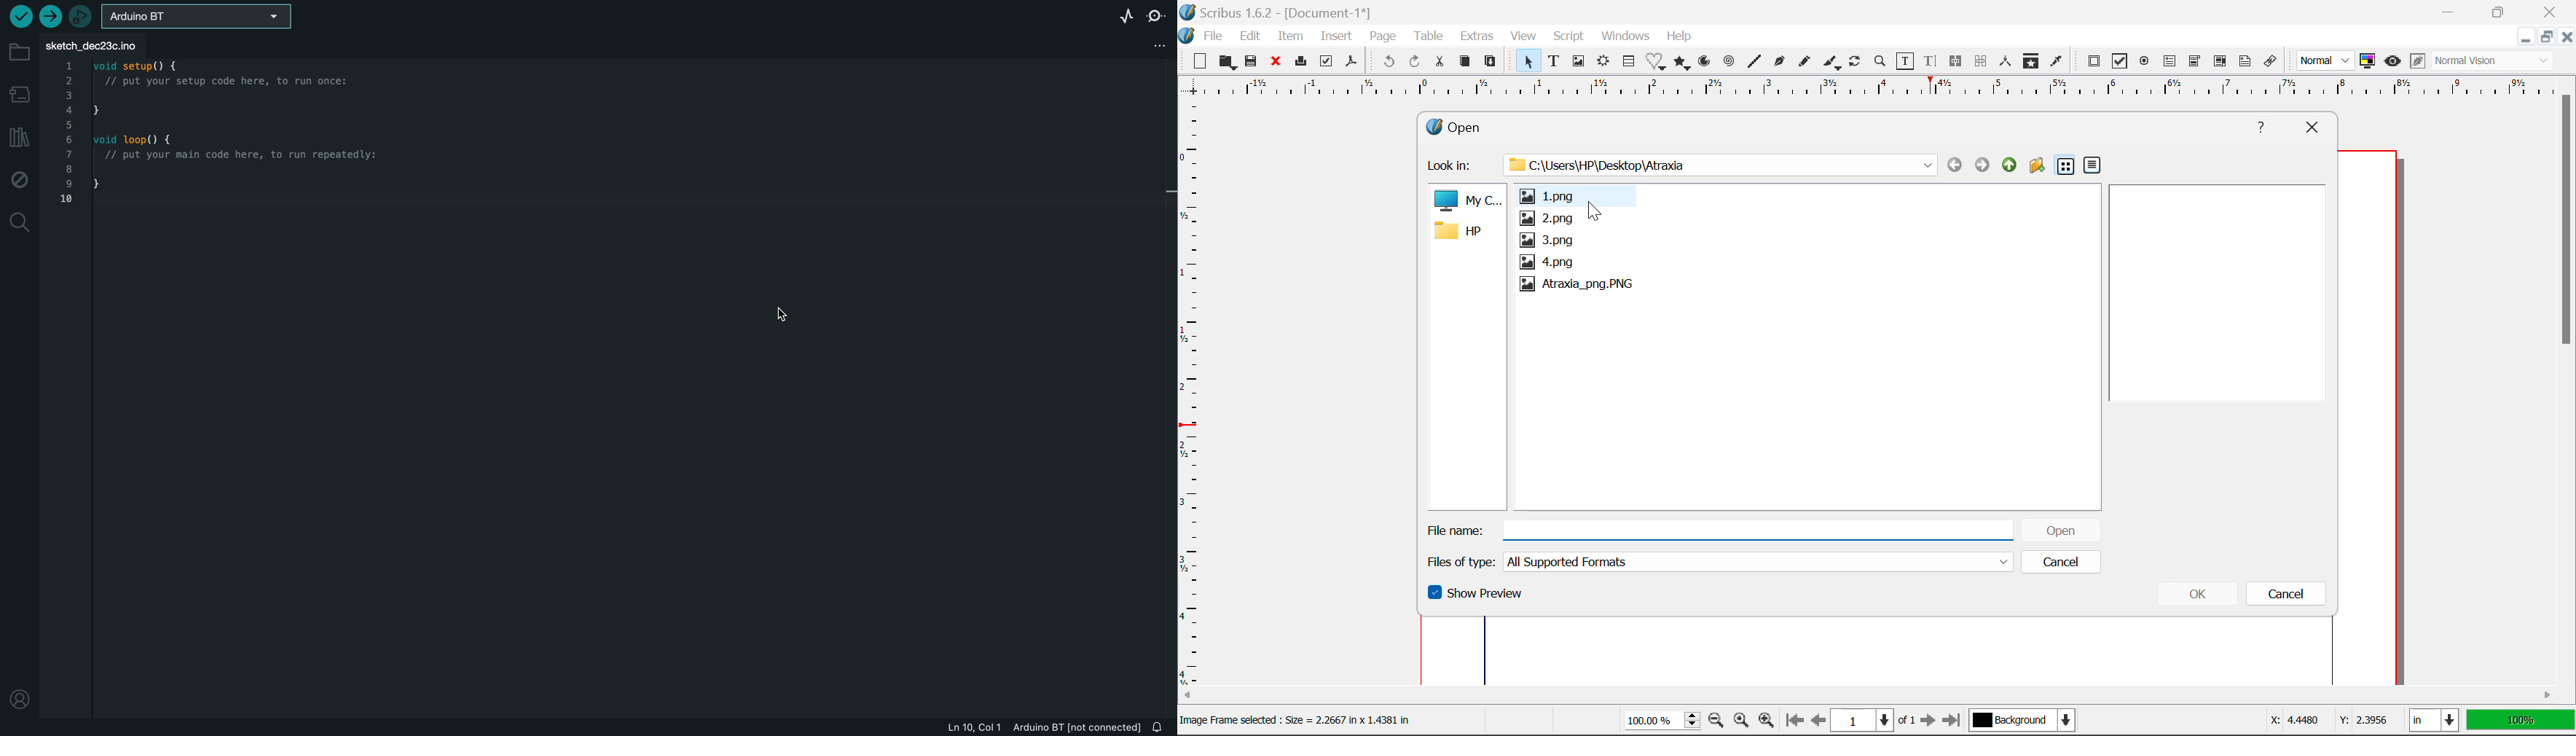 The height and width of the screenshot is (756, 2576). I want to click on Insert Cells, so click(1627, 63).